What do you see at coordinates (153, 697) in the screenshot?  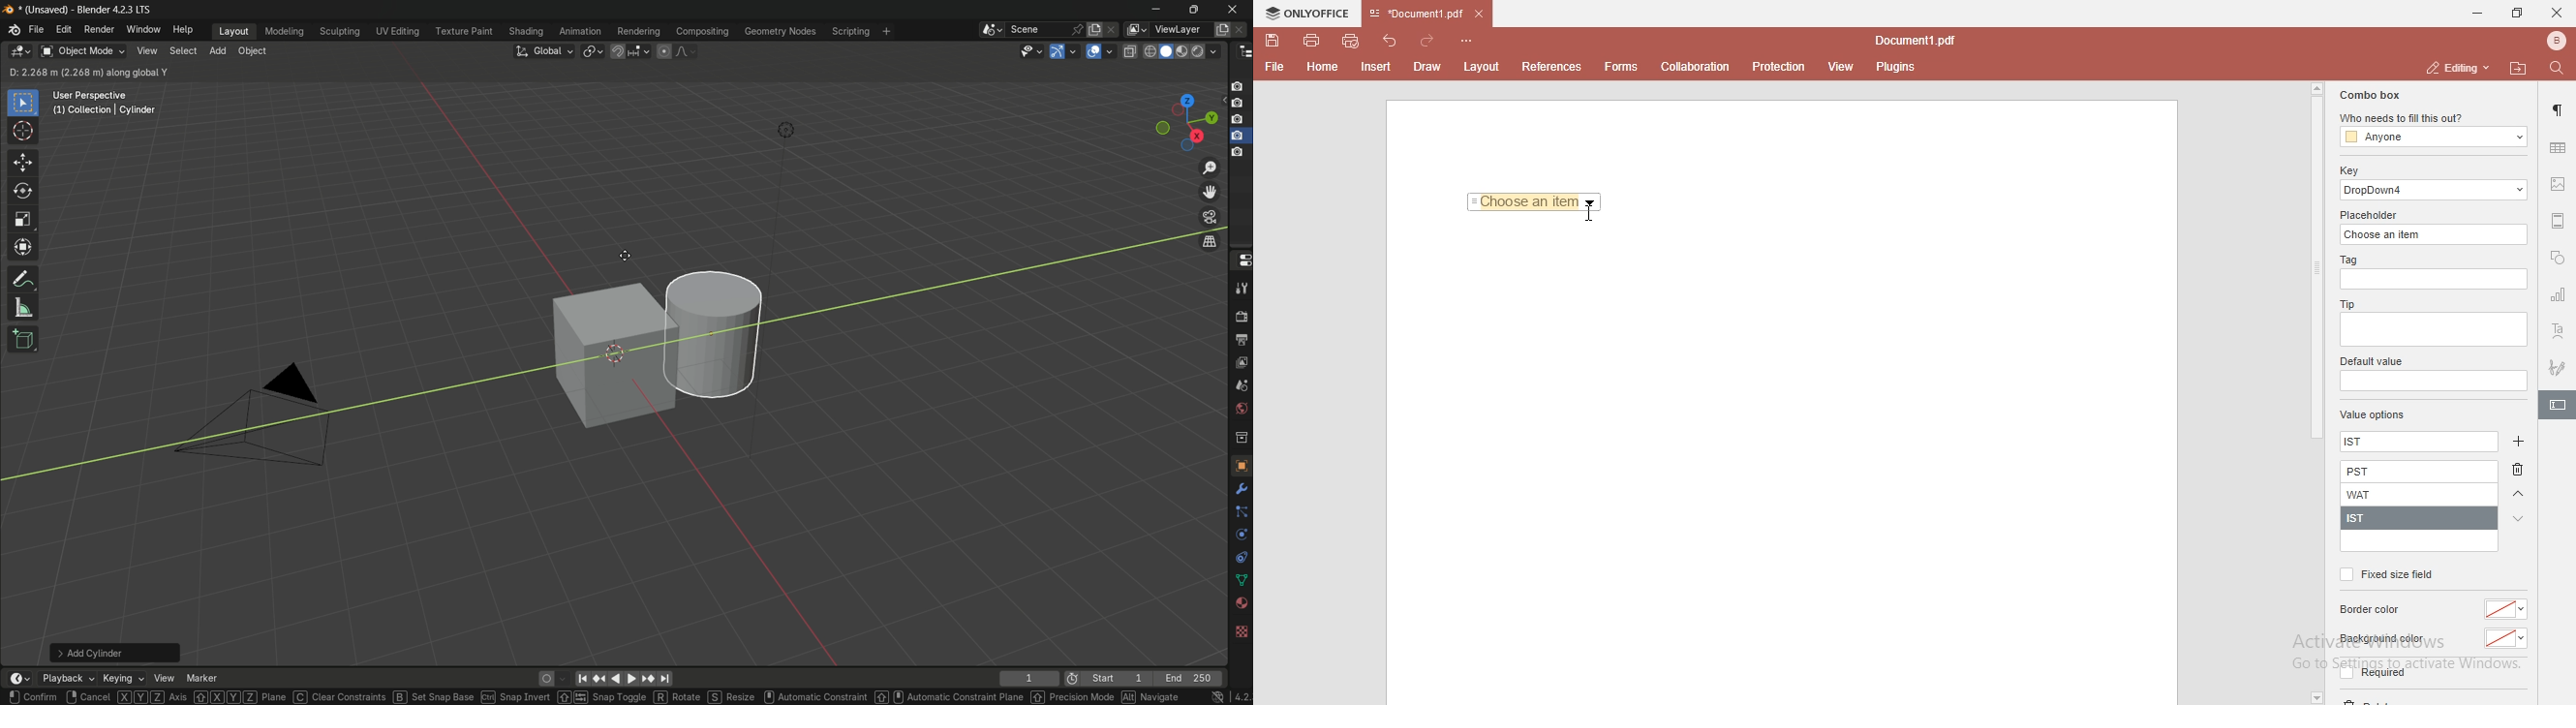 I see `axis` at bounding box center [153, 697].